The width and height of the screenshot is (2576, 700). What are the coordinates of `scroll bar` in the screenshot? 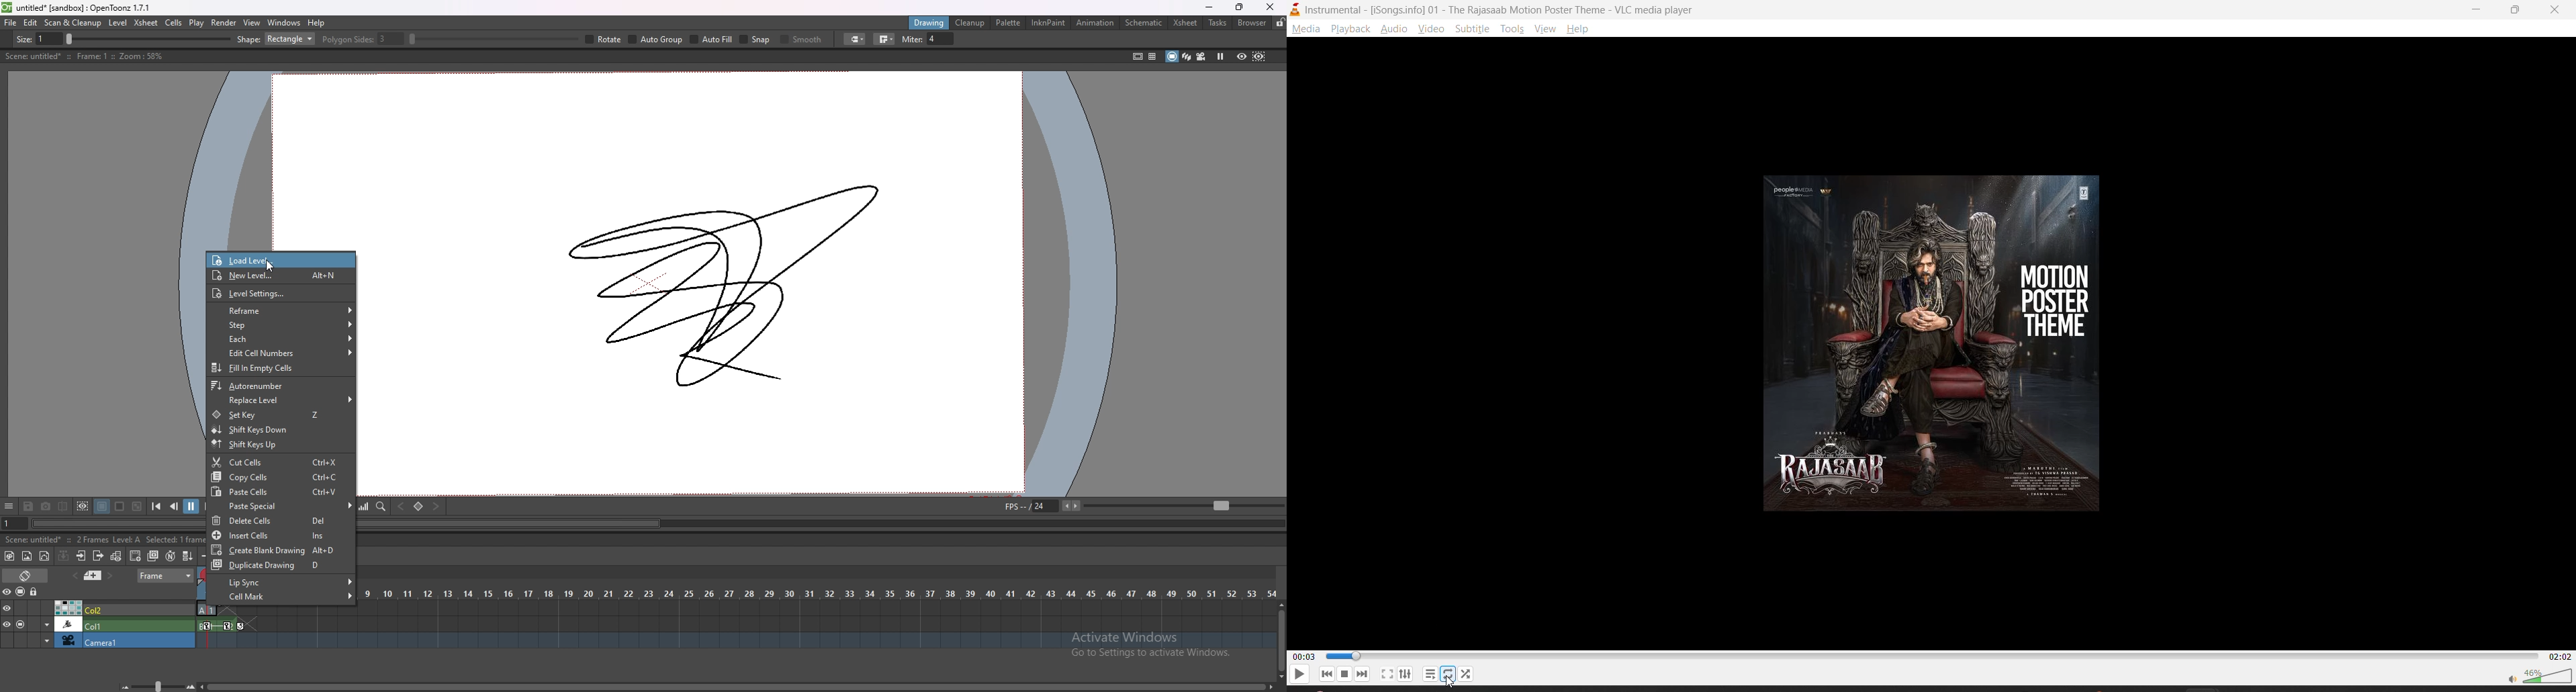 It's located at (738, 685).